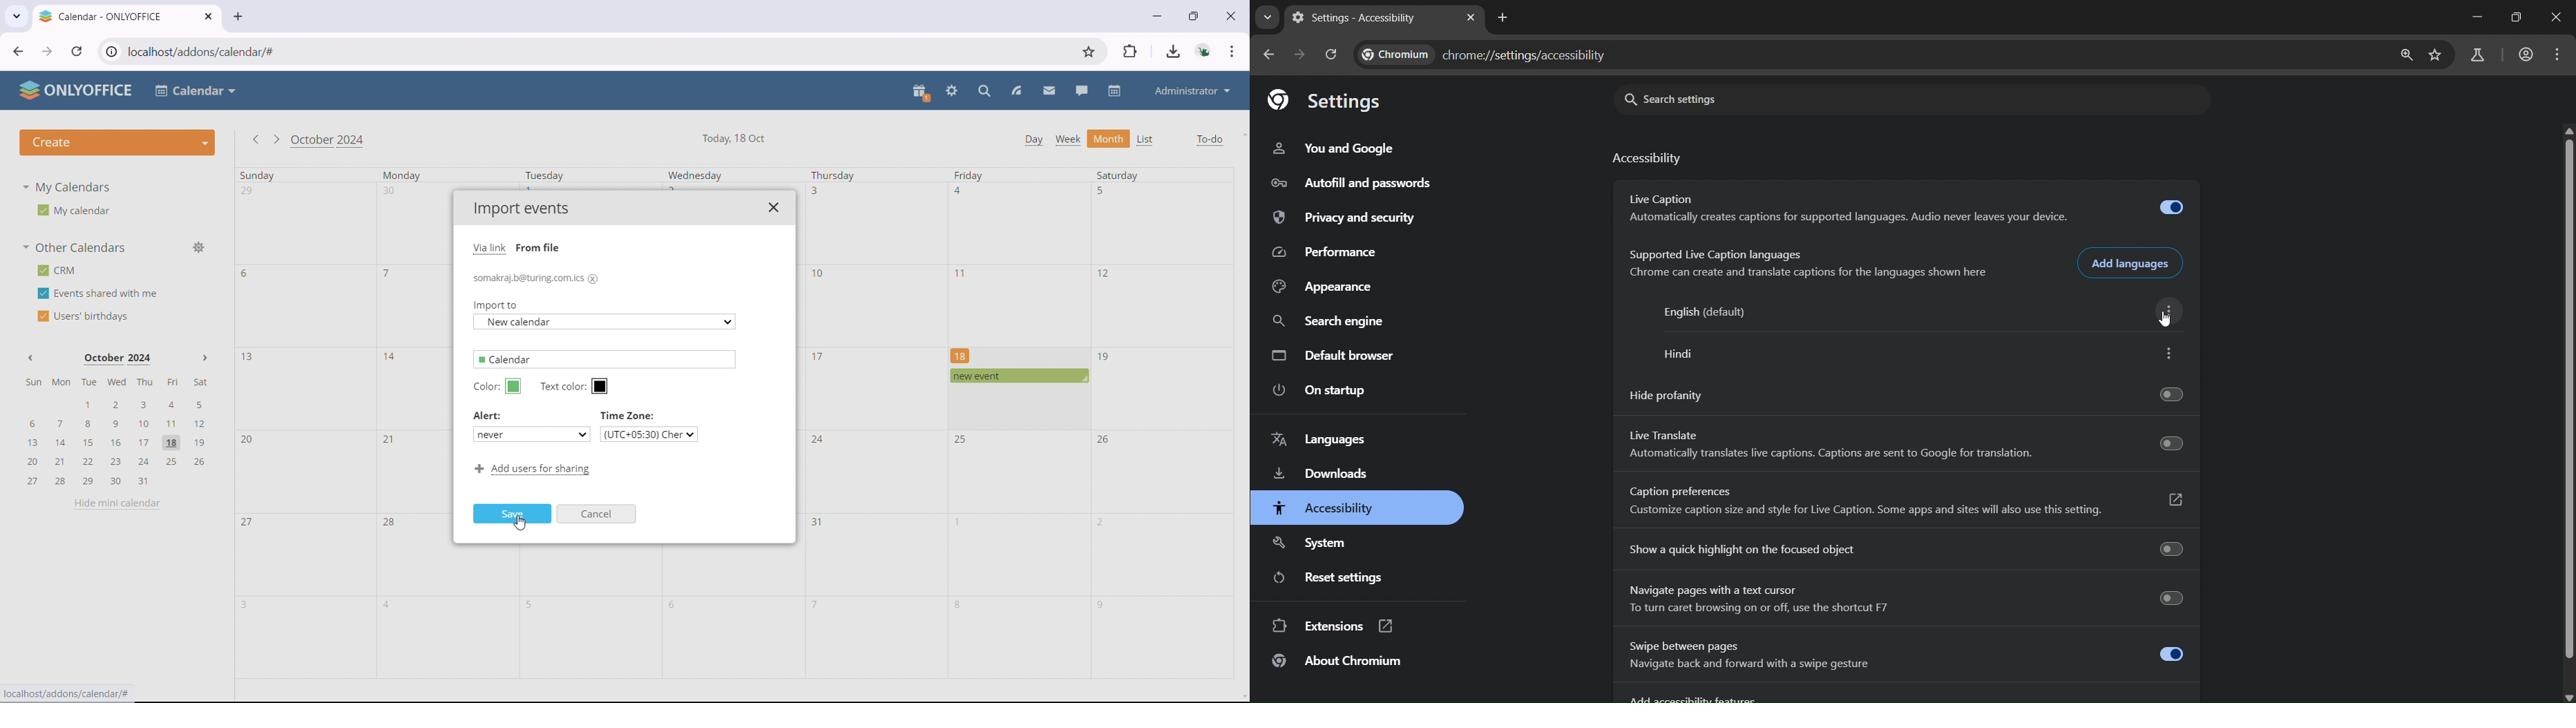 The width and height of the screenshot is (2576, 728). What do you see at coordinates (1320, 391) in the screenshot?
I see `on startup` at bounding box center [1320, 391].